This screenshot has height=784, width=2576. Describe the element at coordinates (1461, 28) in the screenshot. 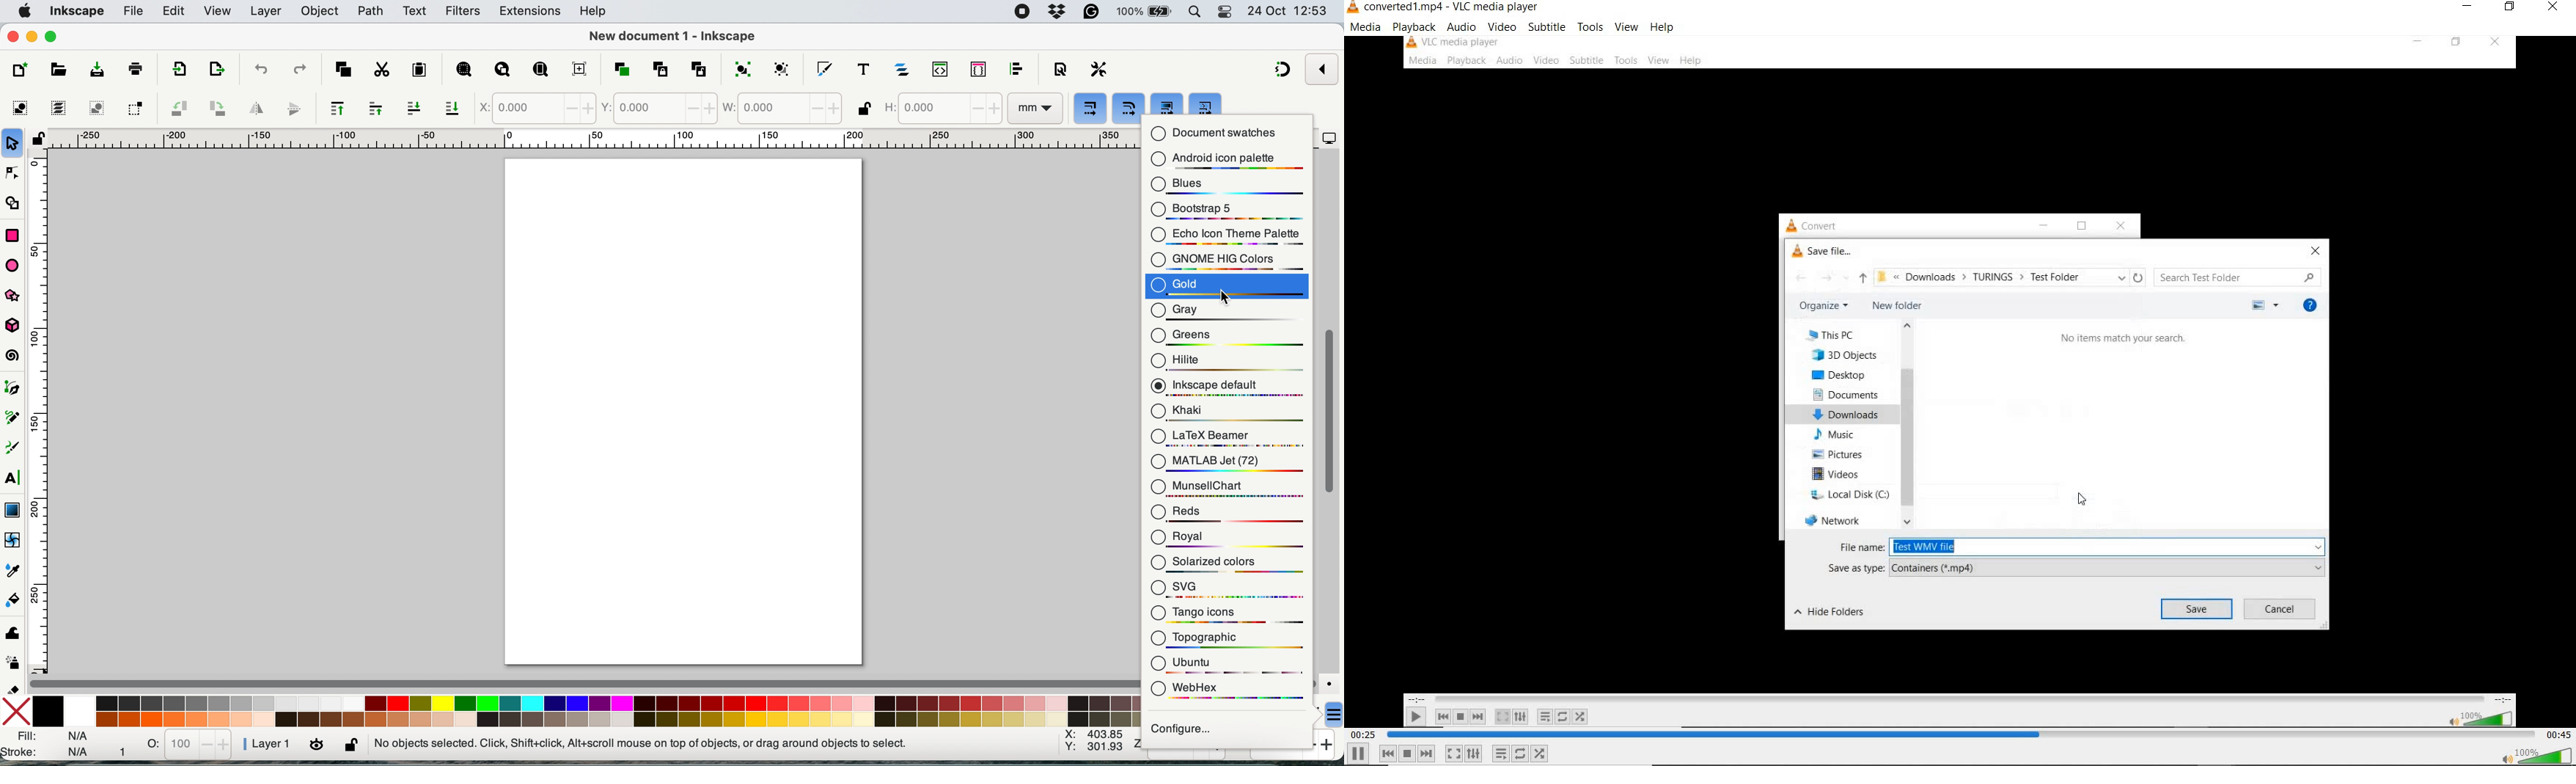

I see `audio` at that location.